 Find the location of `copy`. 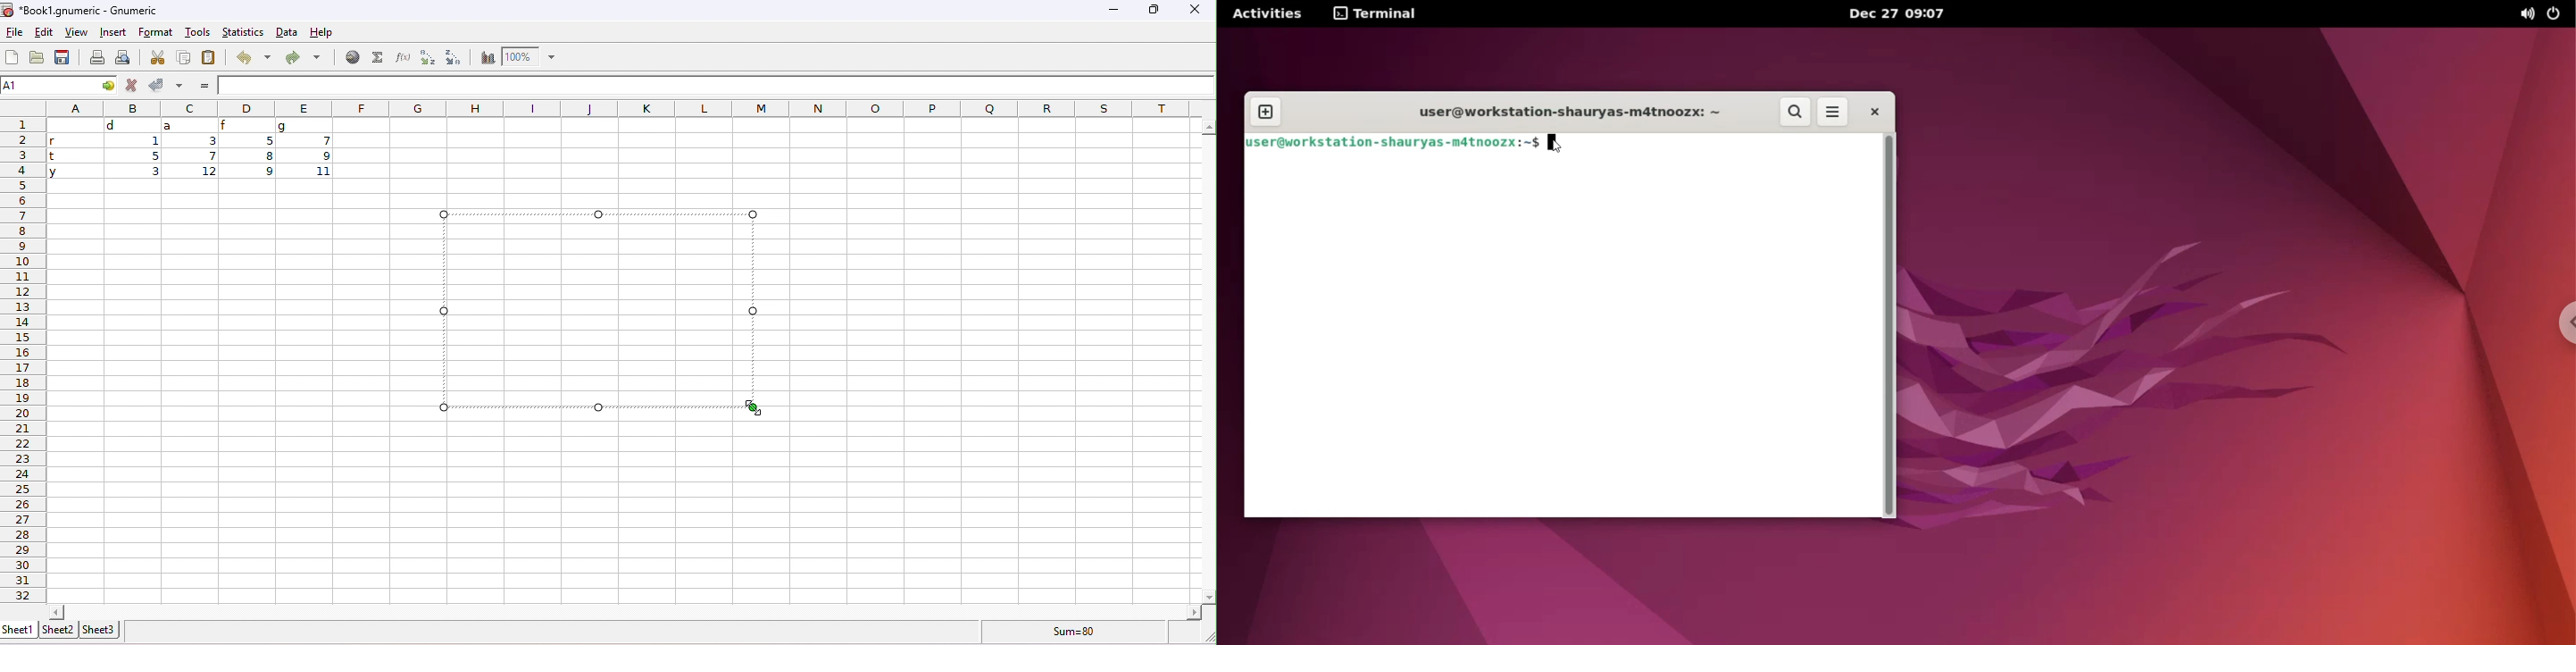

copy is located at coordinates (181, 57).